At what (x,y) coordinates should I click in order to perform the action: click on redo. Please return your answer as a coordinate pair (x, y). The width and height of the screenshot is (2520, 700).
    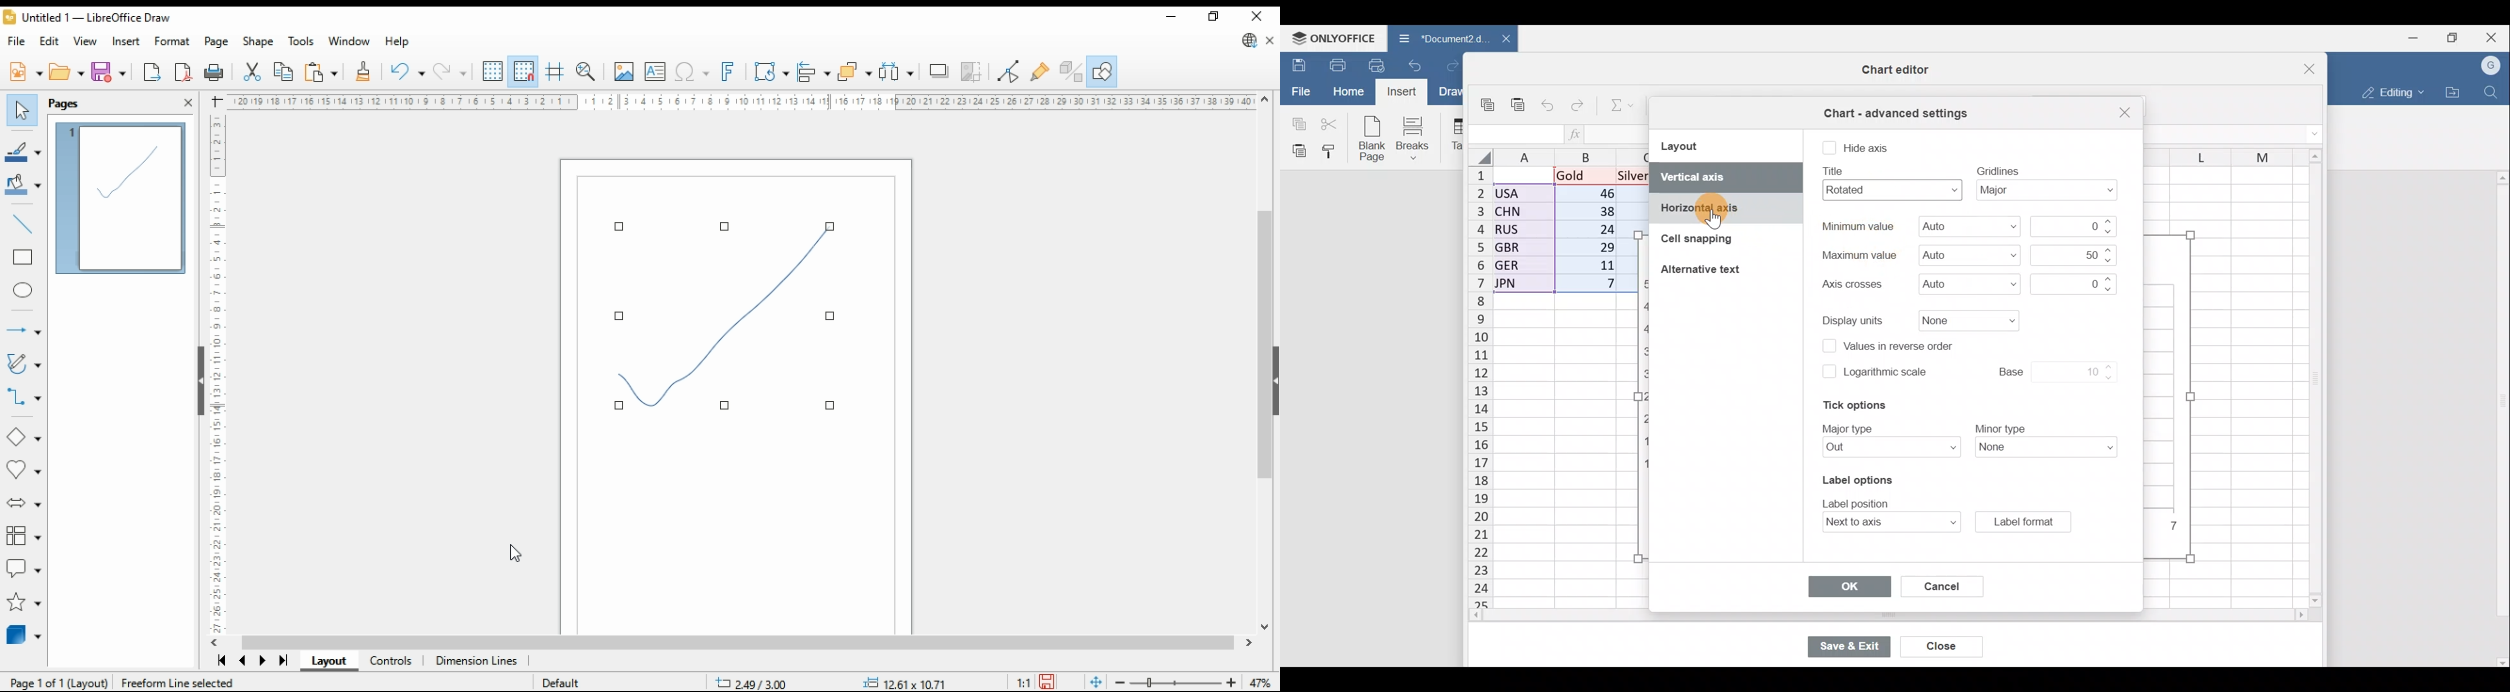
    Looking at the image, I should click on (452, 71).